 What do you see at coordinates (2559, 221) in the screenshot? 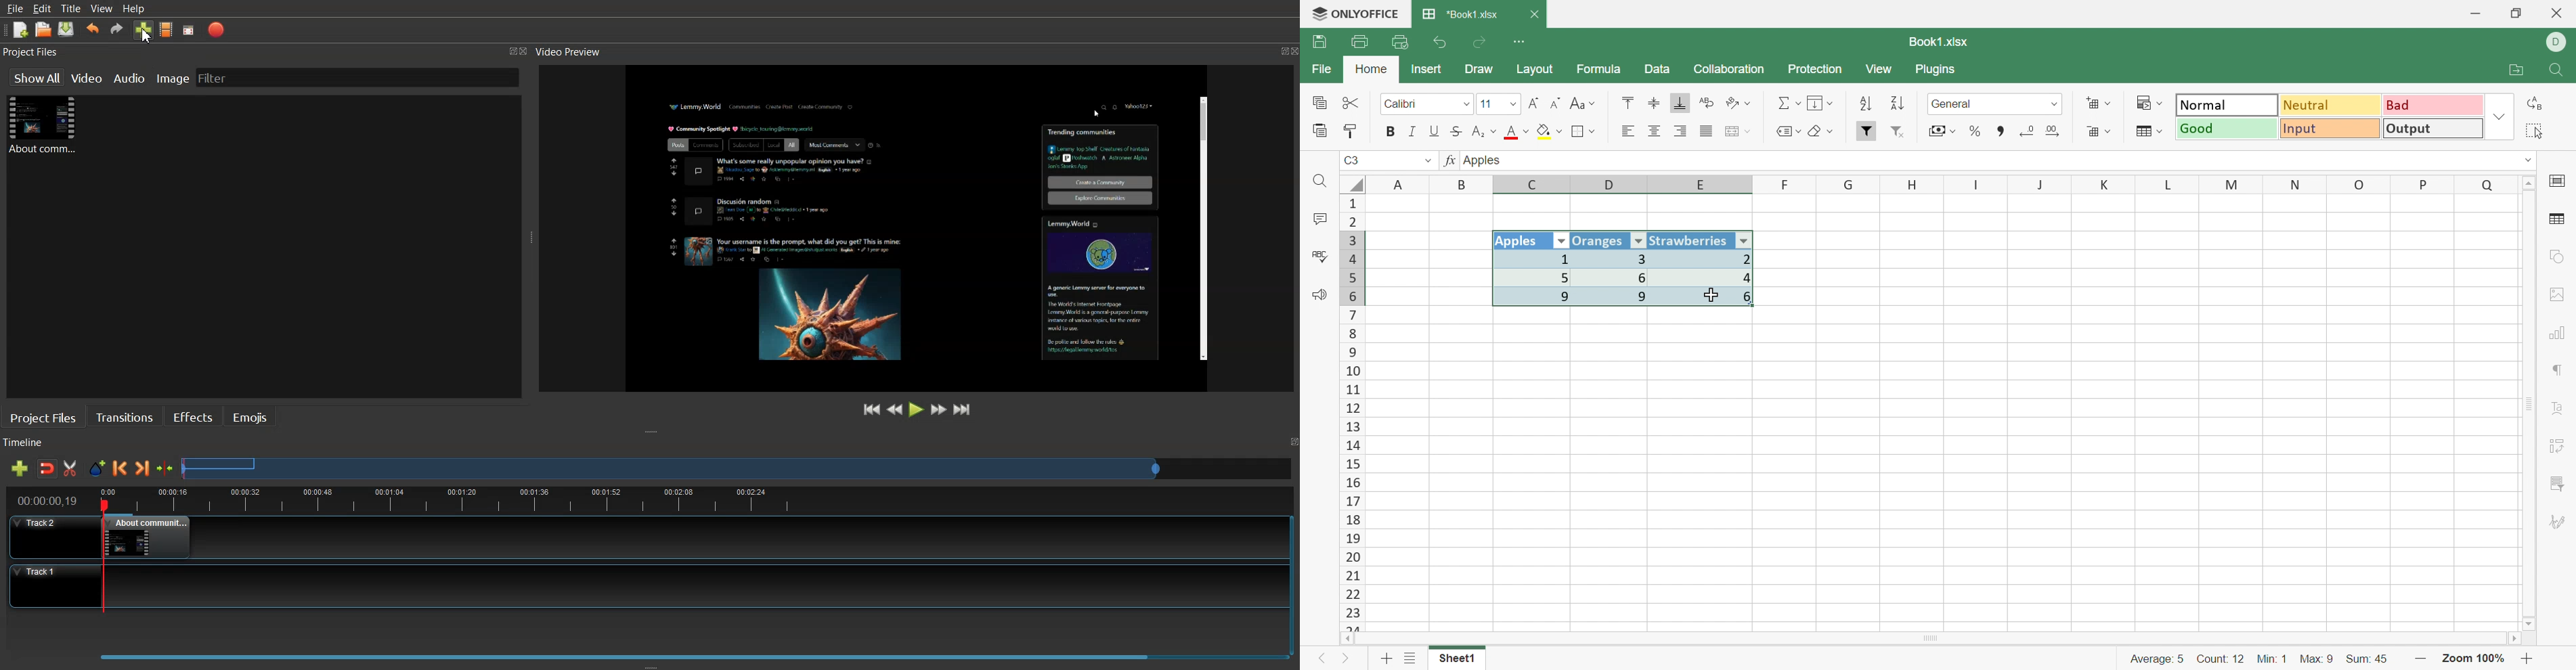
I see `table settings` at bounding box center [2559, 221].